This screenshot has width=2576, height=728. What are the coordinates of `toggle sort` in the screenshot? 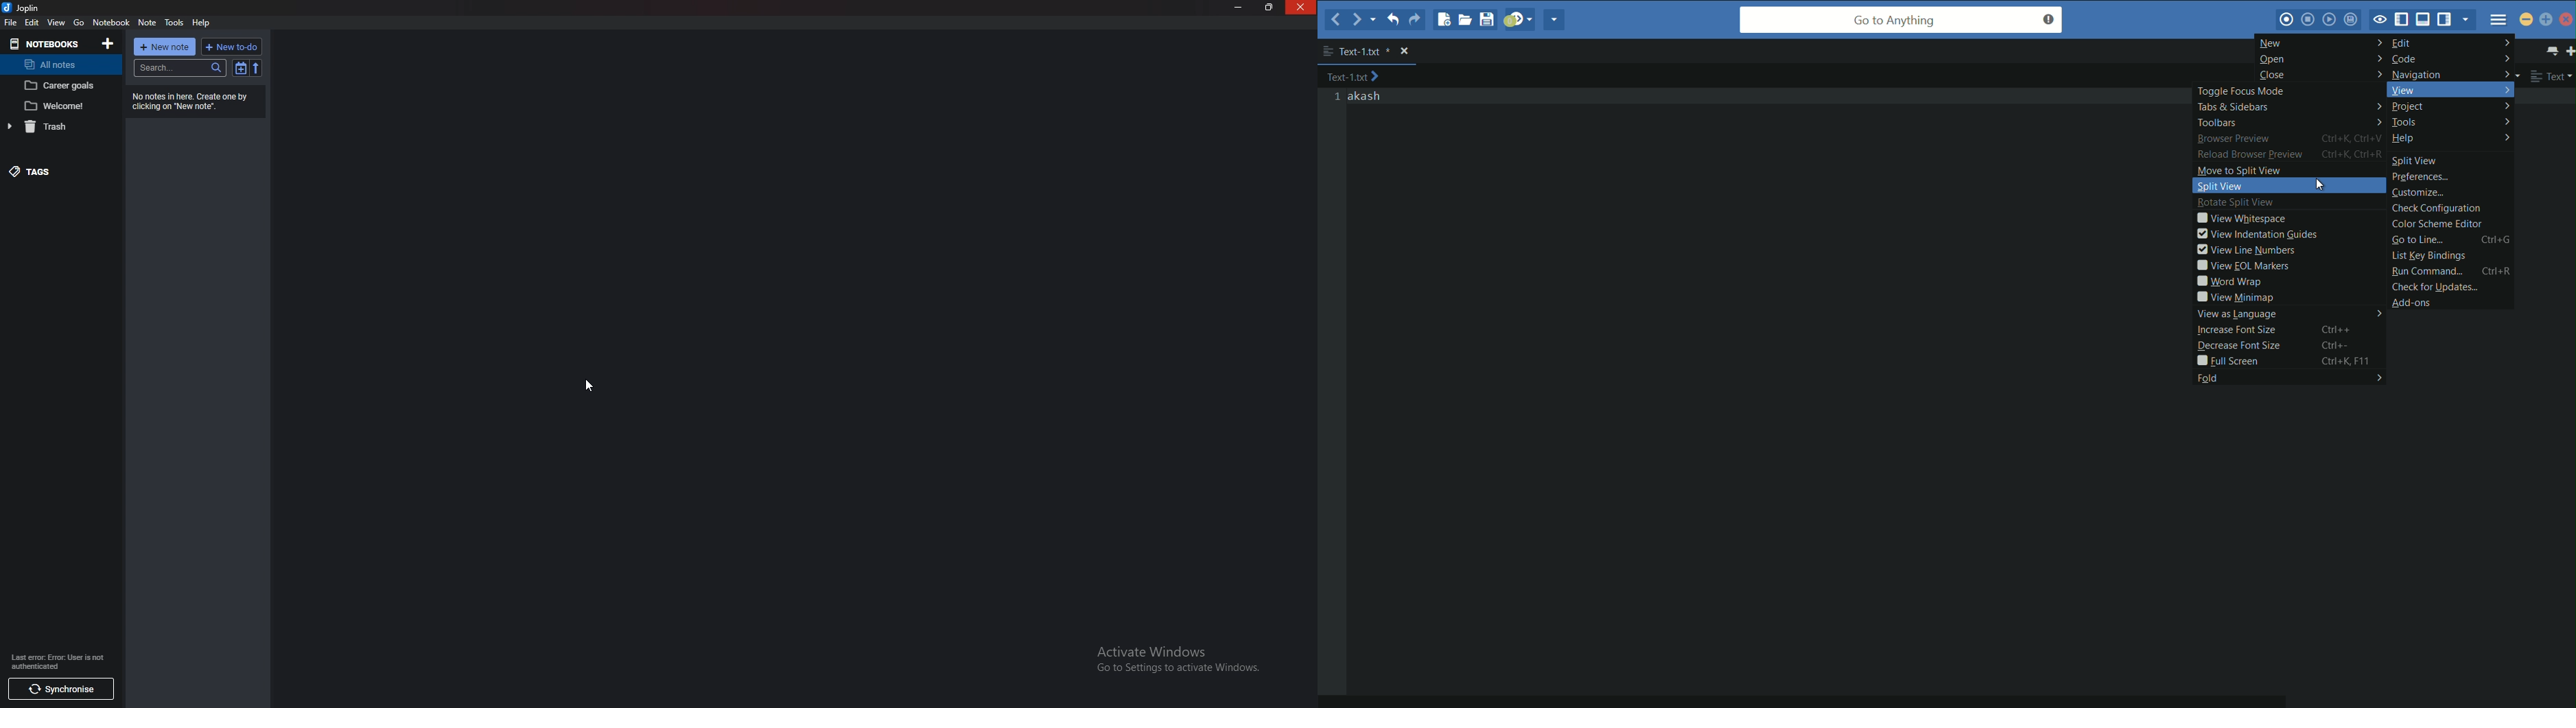 It's located at (240, 69).